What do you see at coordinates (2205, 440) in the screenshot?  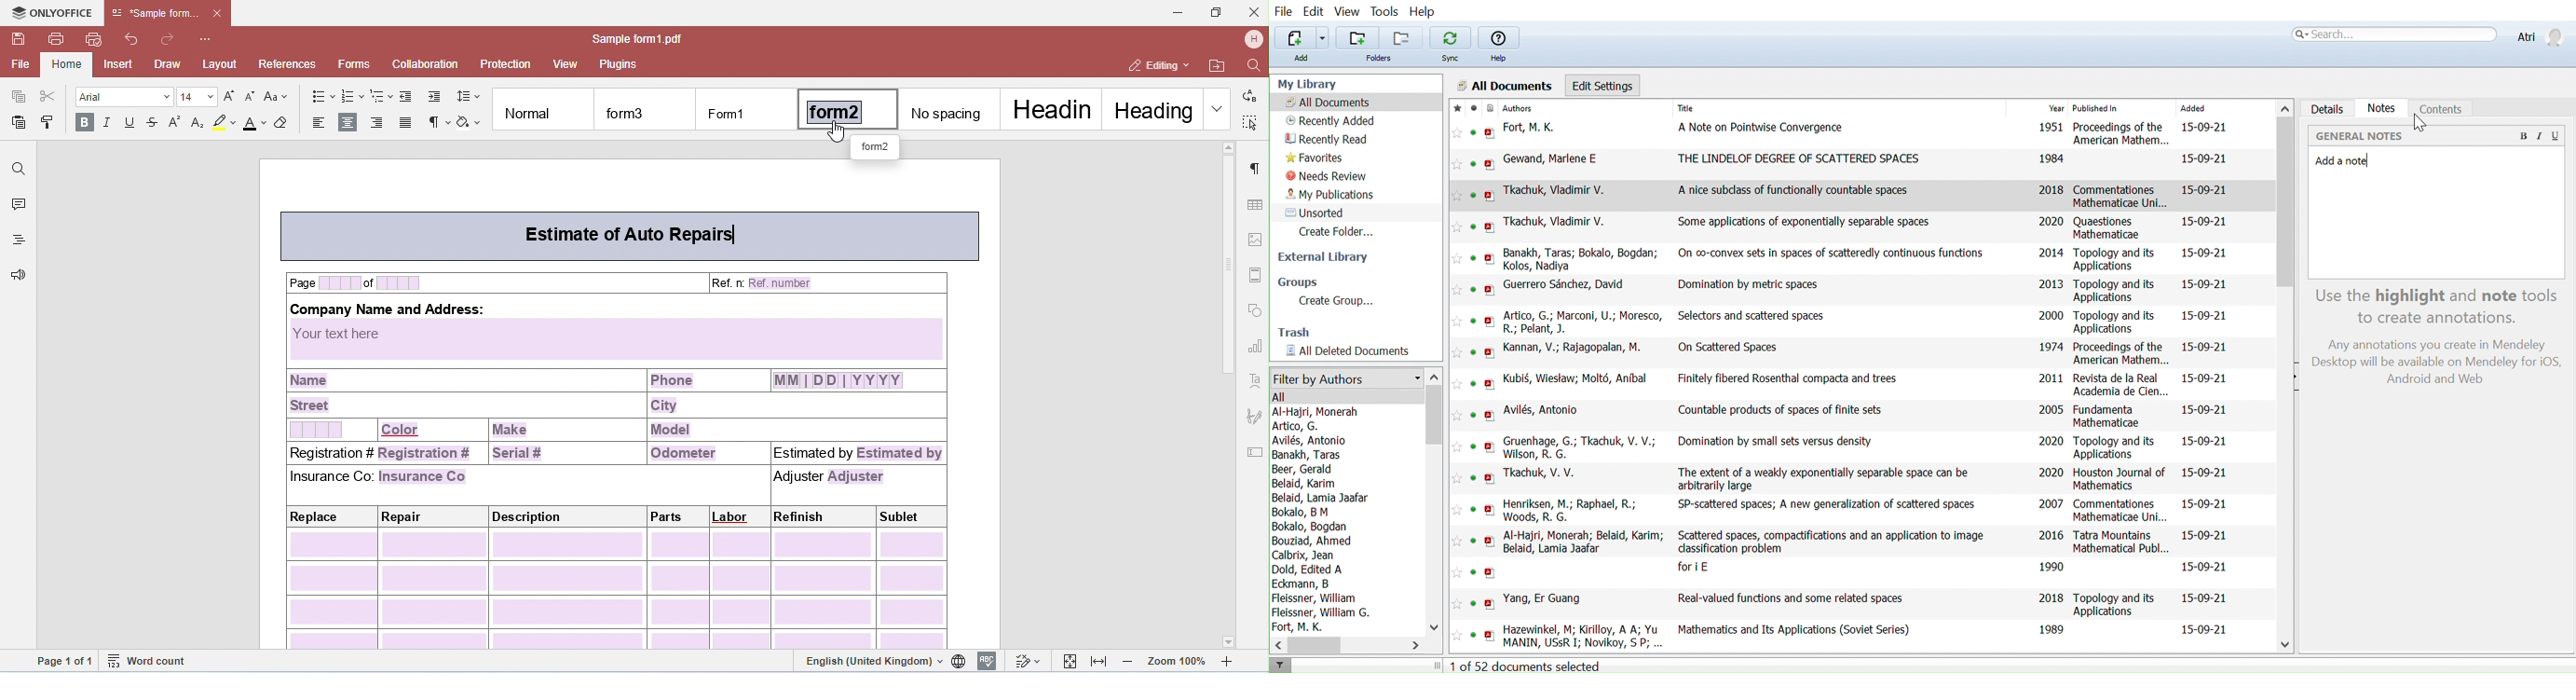 I see `15-09-21` at bounding box center [2205, 440].